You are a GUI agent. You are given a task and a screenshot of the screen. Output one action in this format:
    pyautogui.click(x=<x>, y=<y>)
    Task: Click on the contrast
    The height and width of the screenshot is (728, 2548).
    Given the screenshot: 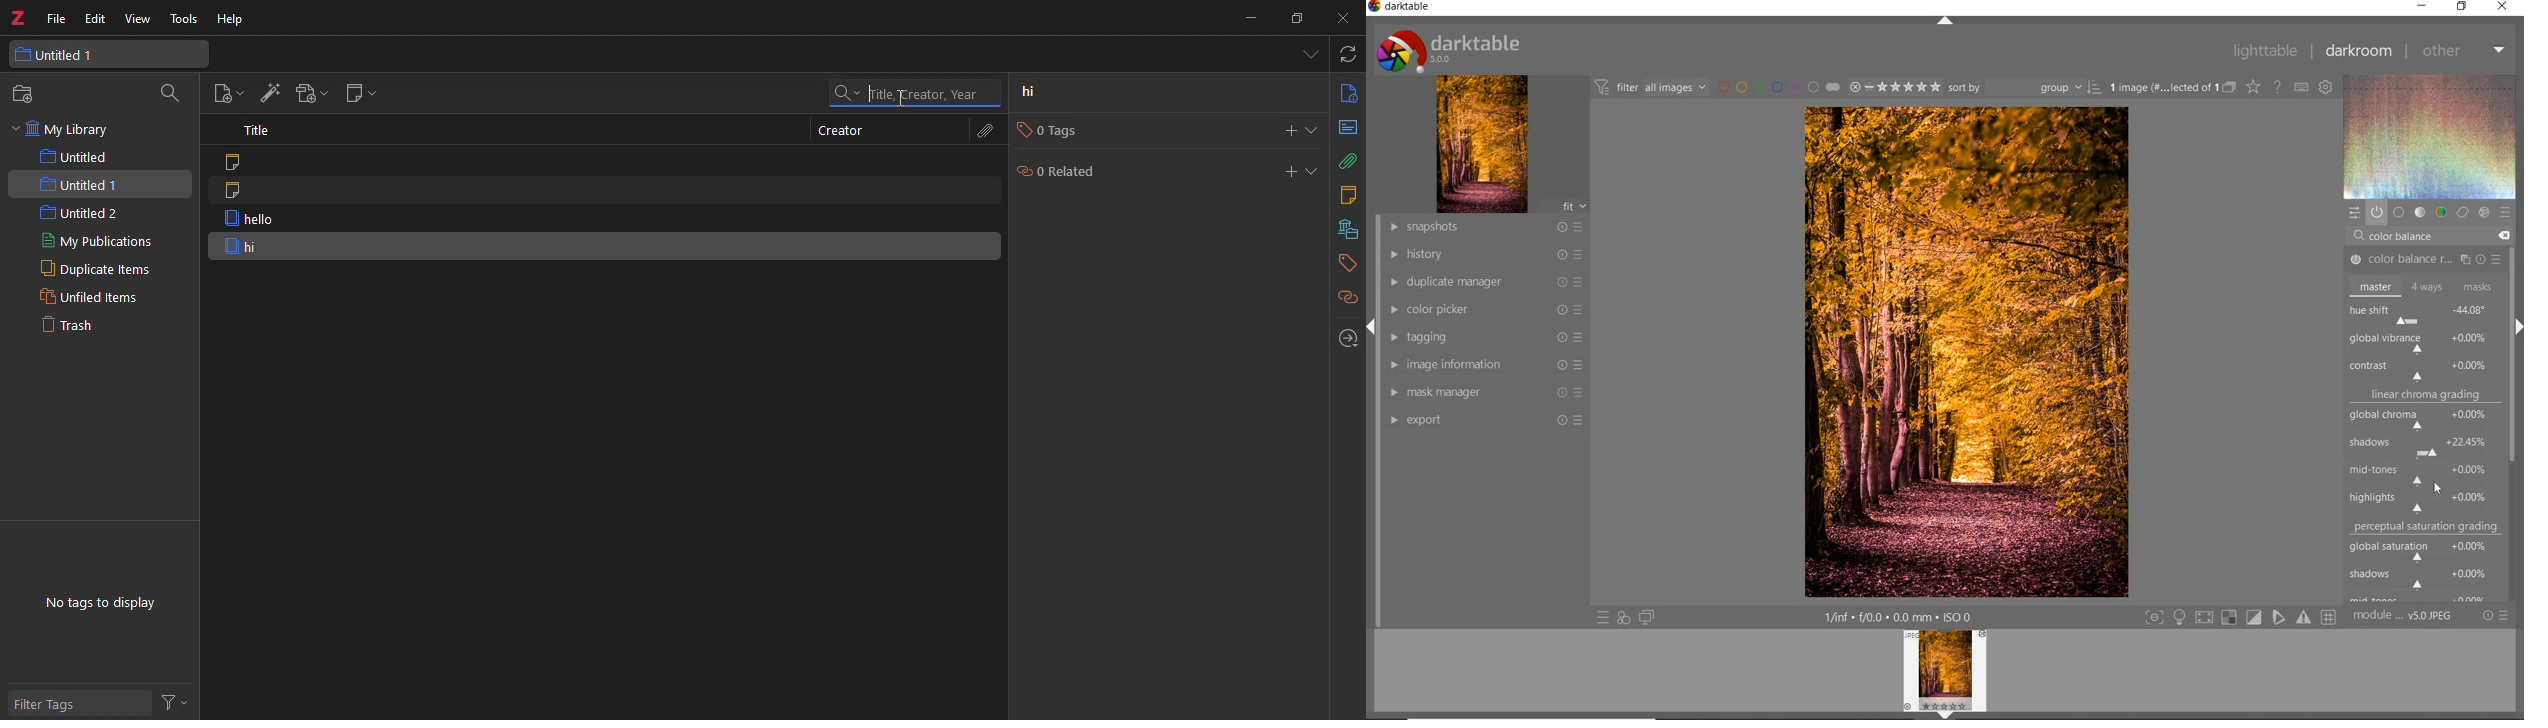 What is the action you would take?
    pyautogui.click(x=2424, y=369)
    